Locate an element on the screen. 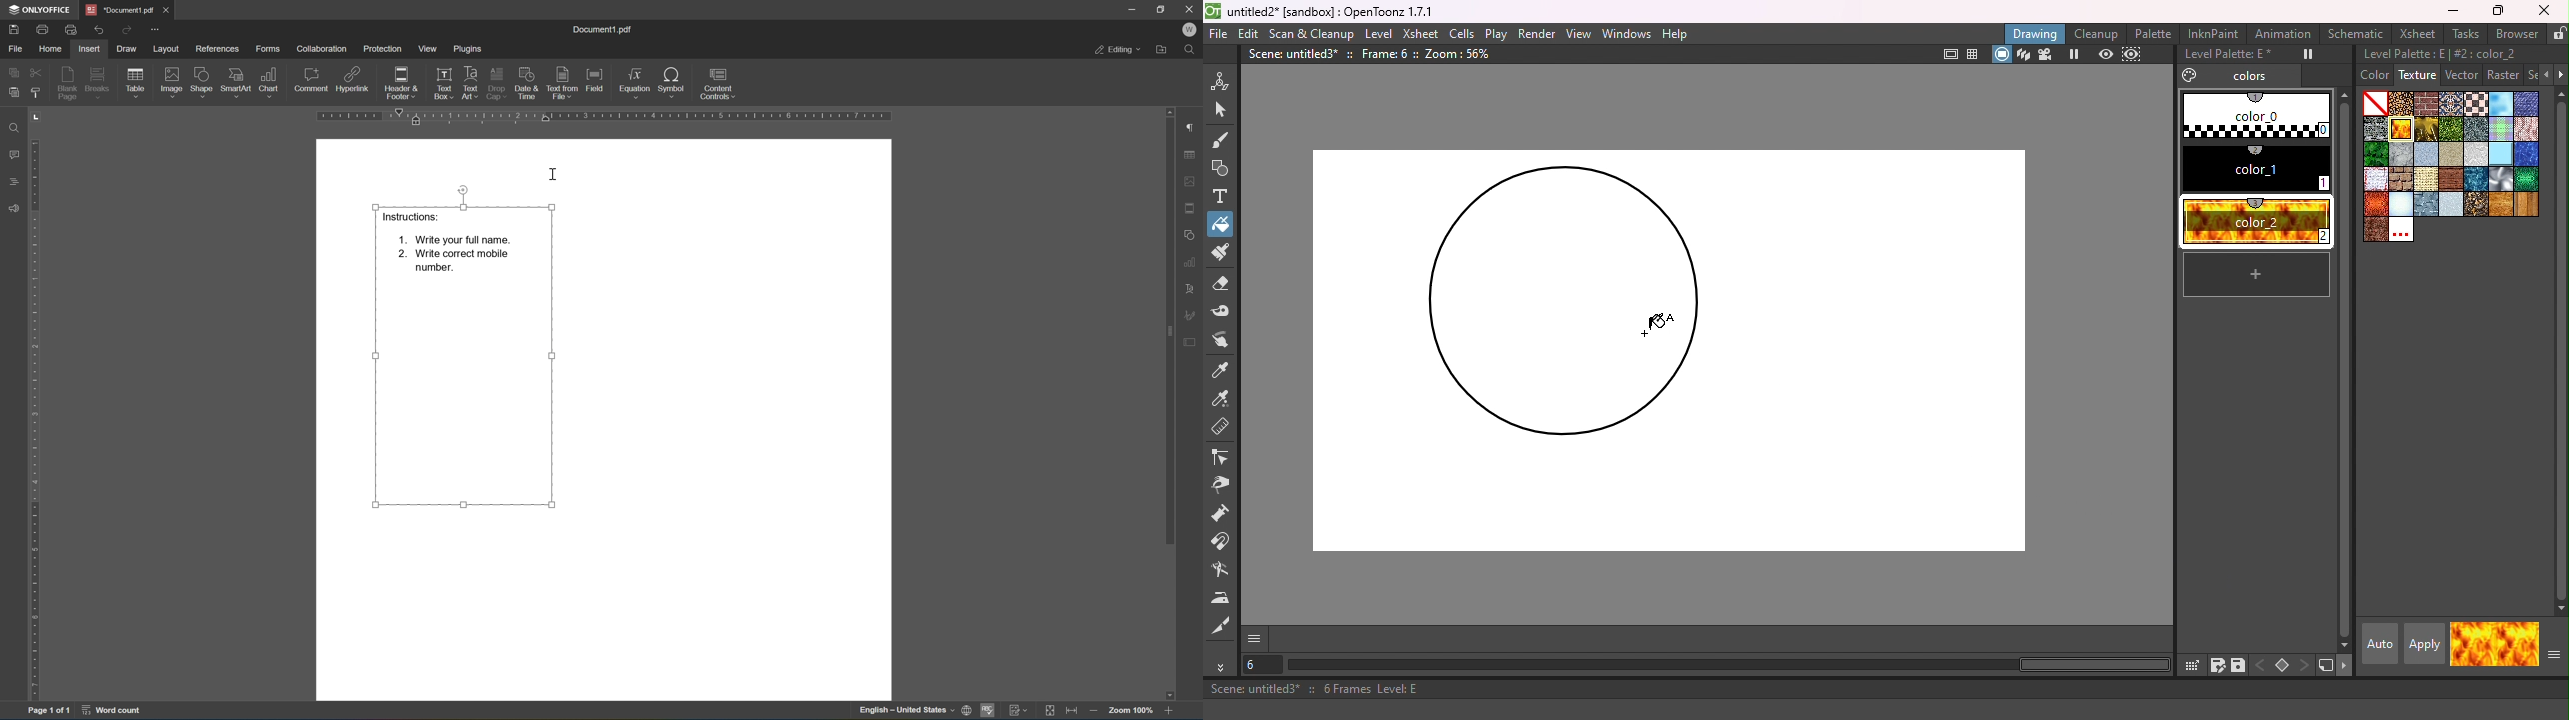 The height and width of the screenshot is (728, 2576). Form settings is located at coordinates (1191, 340).